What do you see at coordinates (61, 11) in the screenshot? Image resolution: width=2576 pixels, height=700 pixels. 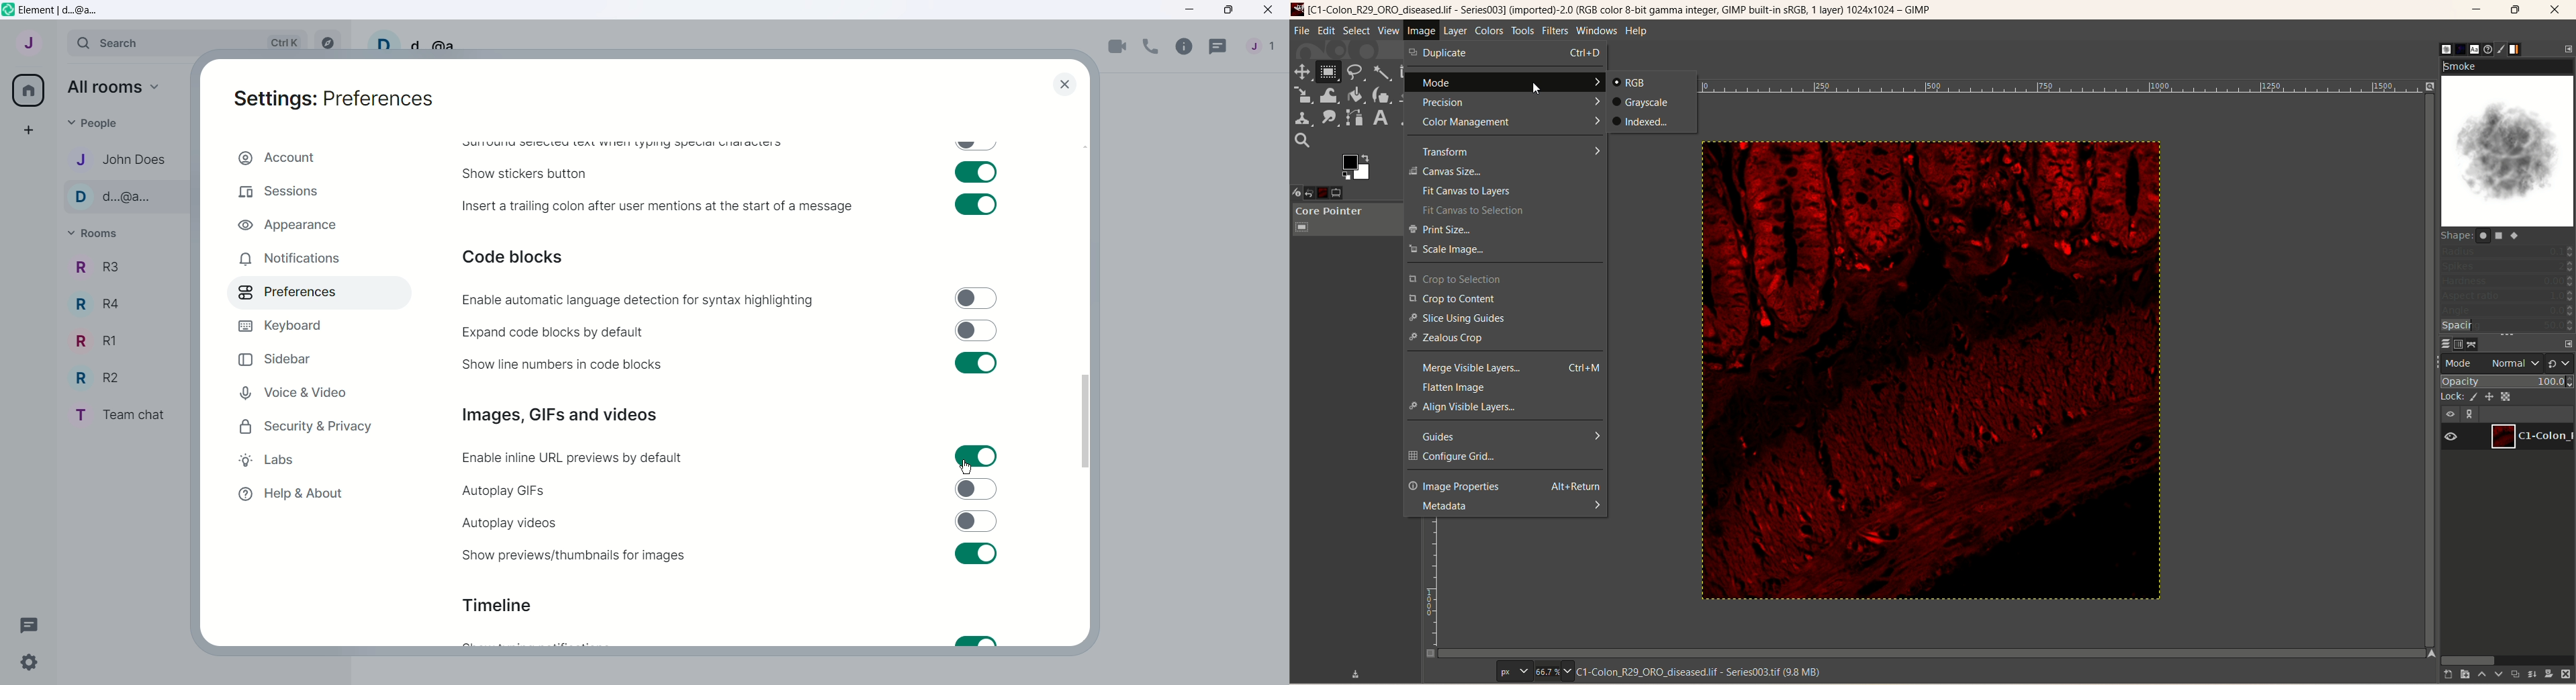 I see `Element | d...@a...` at bounding box center [61, 11].